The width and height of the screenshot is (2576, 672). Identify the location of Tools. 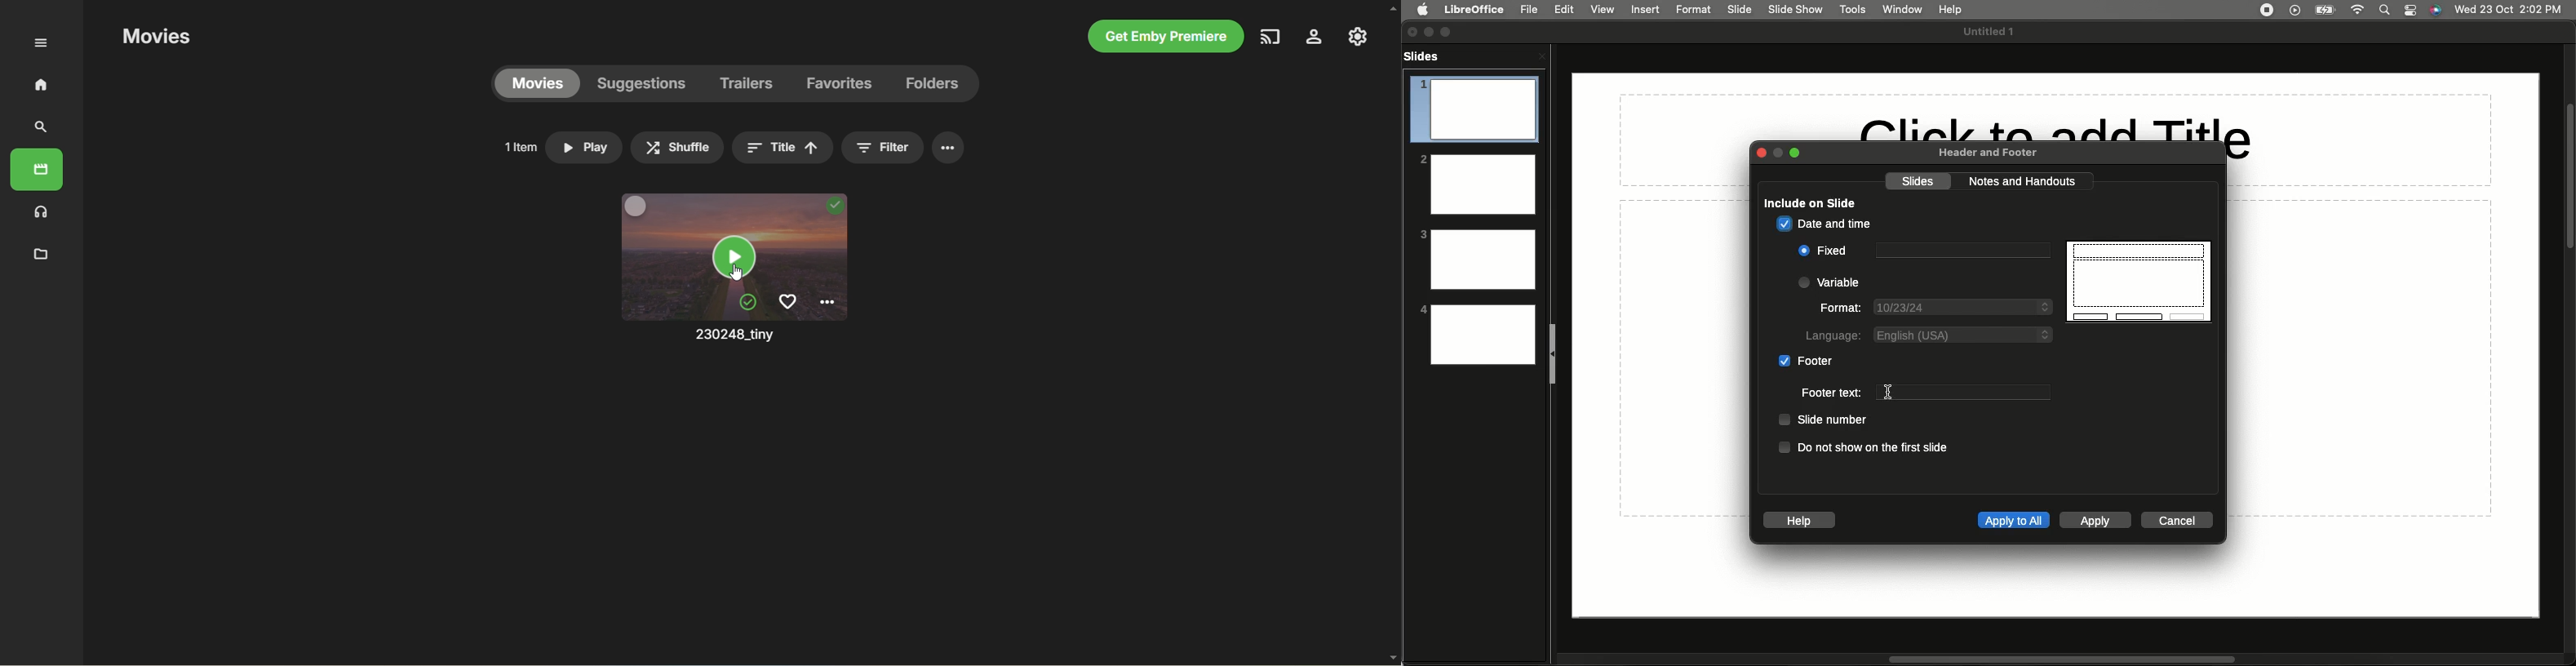
(1852, 10).